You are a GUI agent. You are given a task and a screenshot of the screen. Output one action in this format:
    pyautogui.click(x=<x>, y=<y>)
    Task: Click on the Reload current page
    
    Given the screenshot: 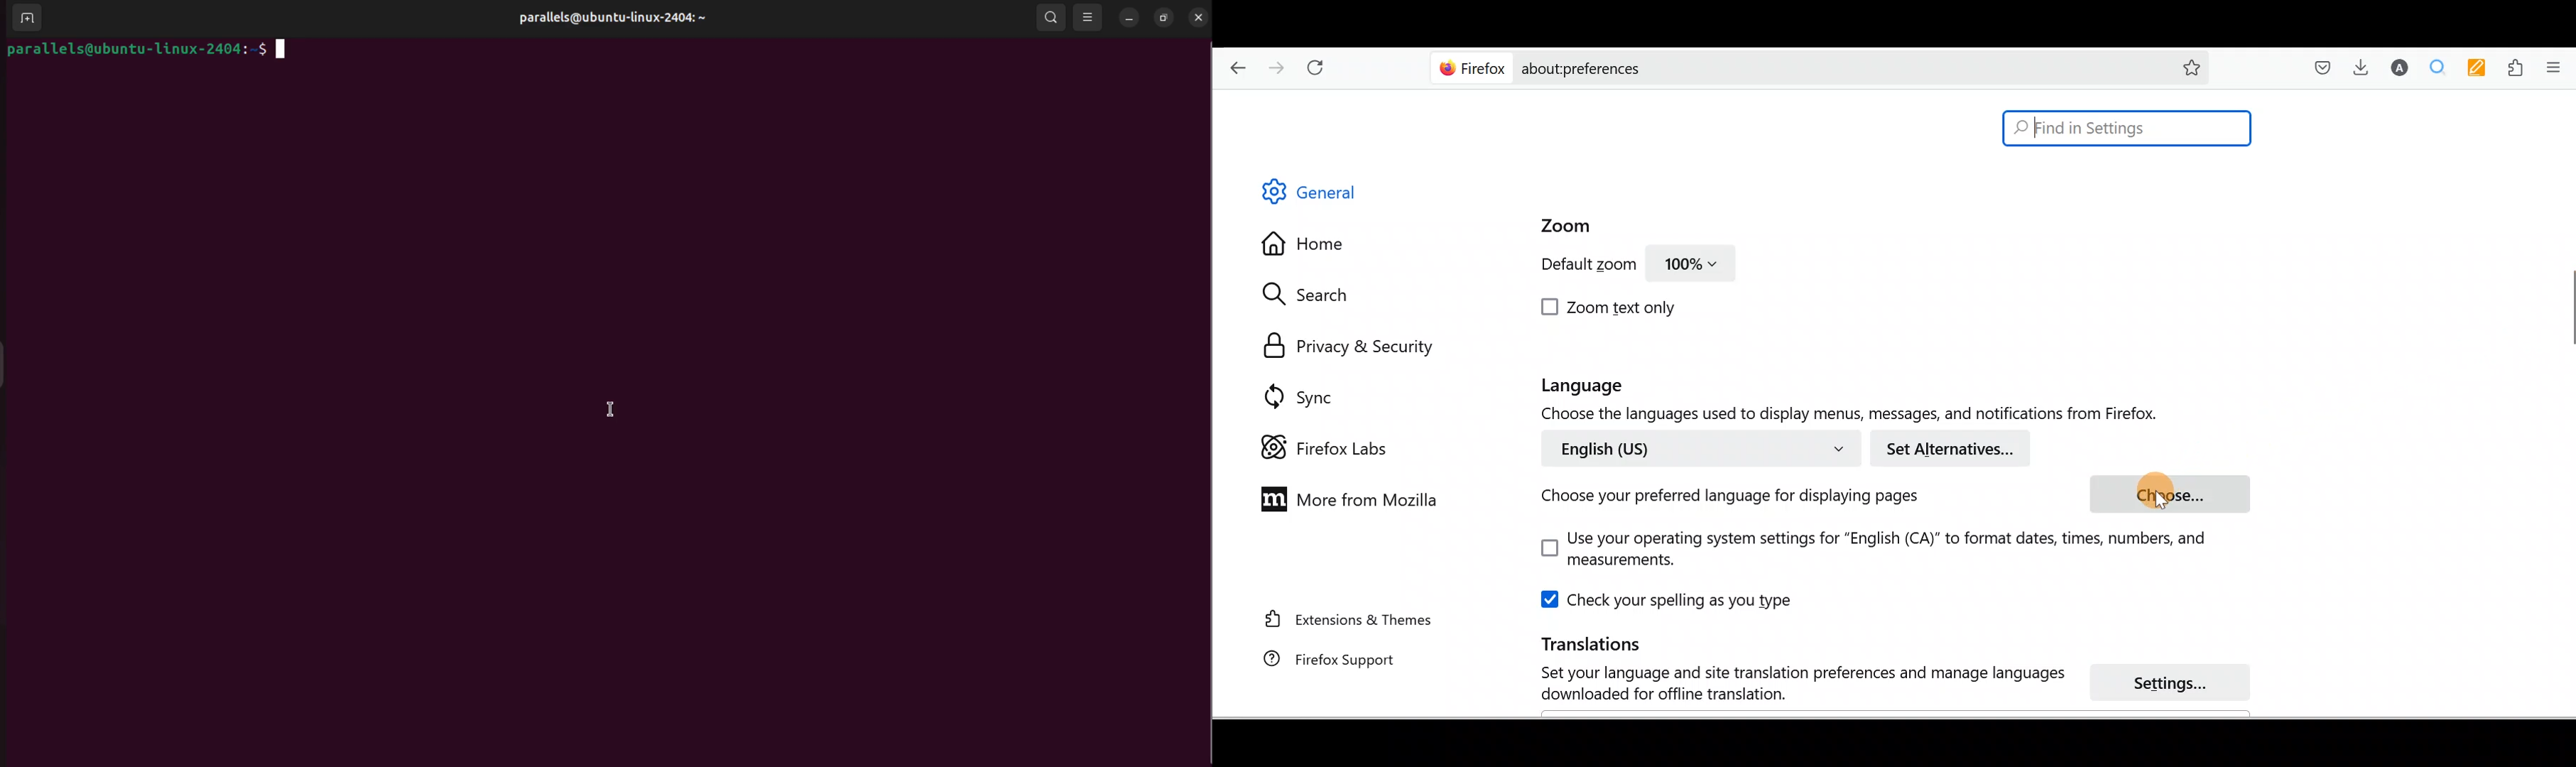 What is the action you would take?
    pyautogui.click(x=1320, y=65)
    